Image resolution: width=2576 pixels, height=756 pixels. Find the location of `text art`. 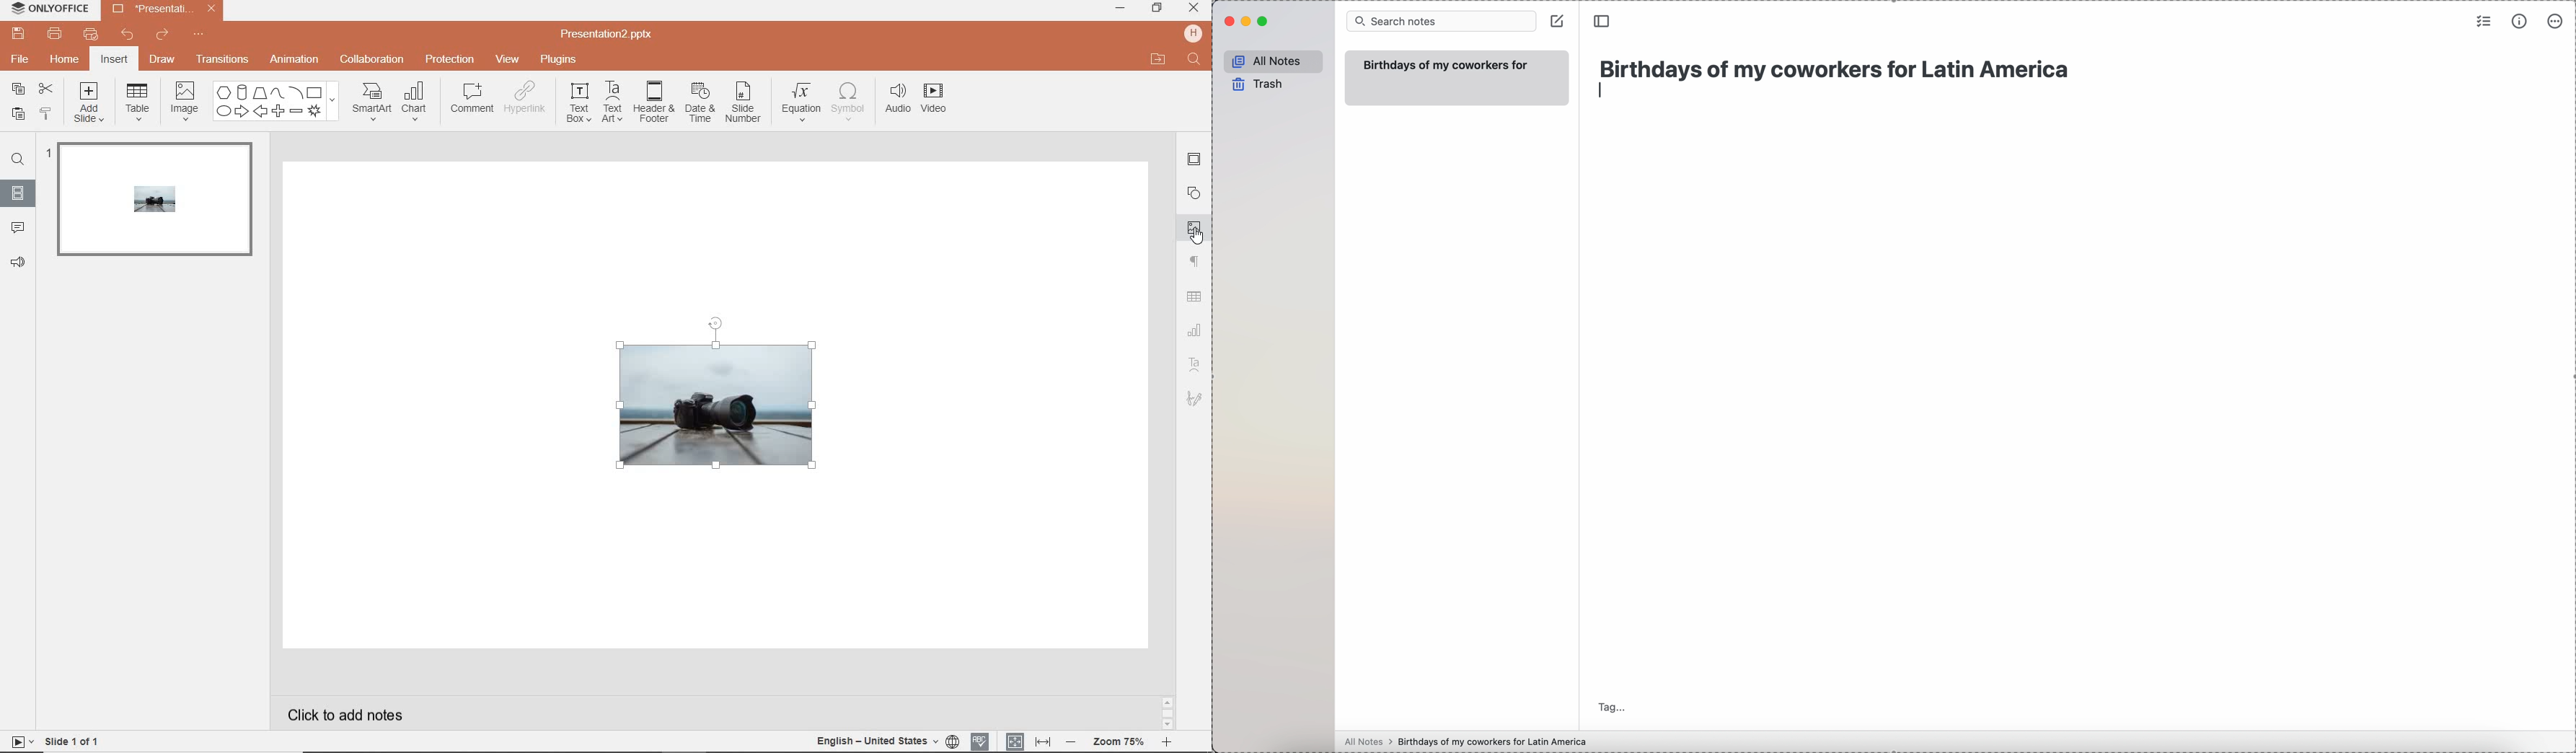

text art is located at coordinates (612, 104).